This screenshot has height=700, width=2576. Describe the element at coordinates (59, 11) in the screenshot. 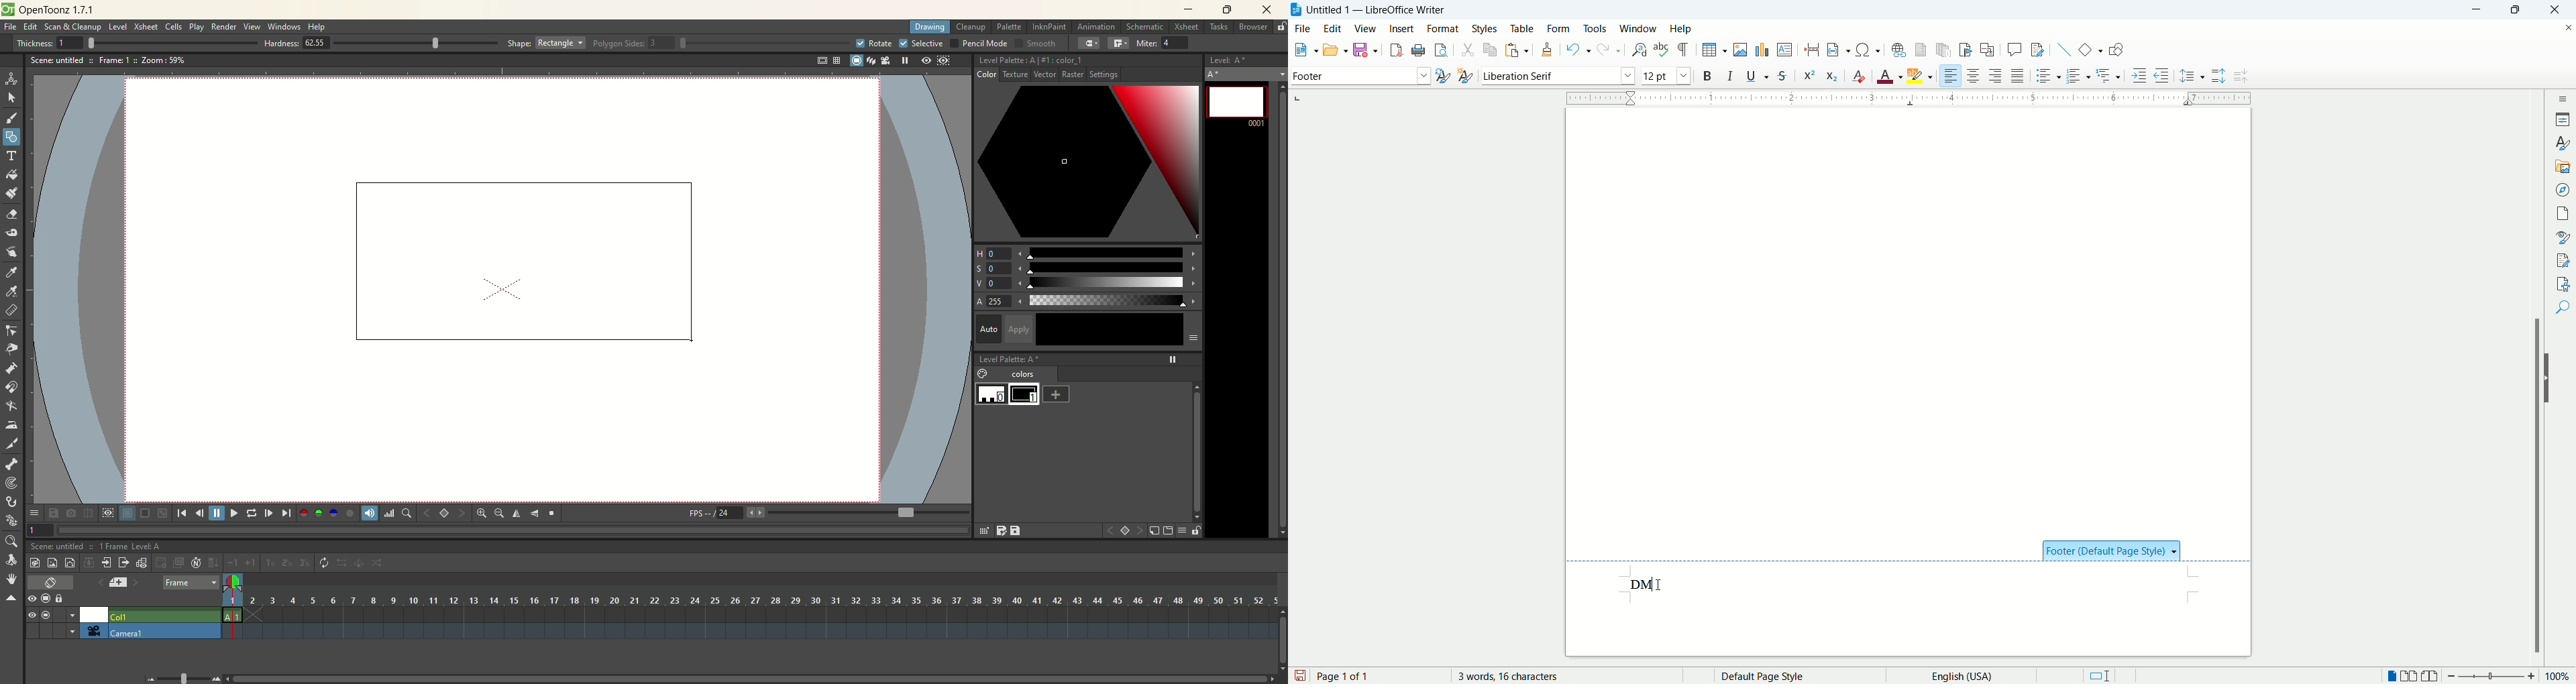

I see `OpenToonz 1.7.1` at that location.